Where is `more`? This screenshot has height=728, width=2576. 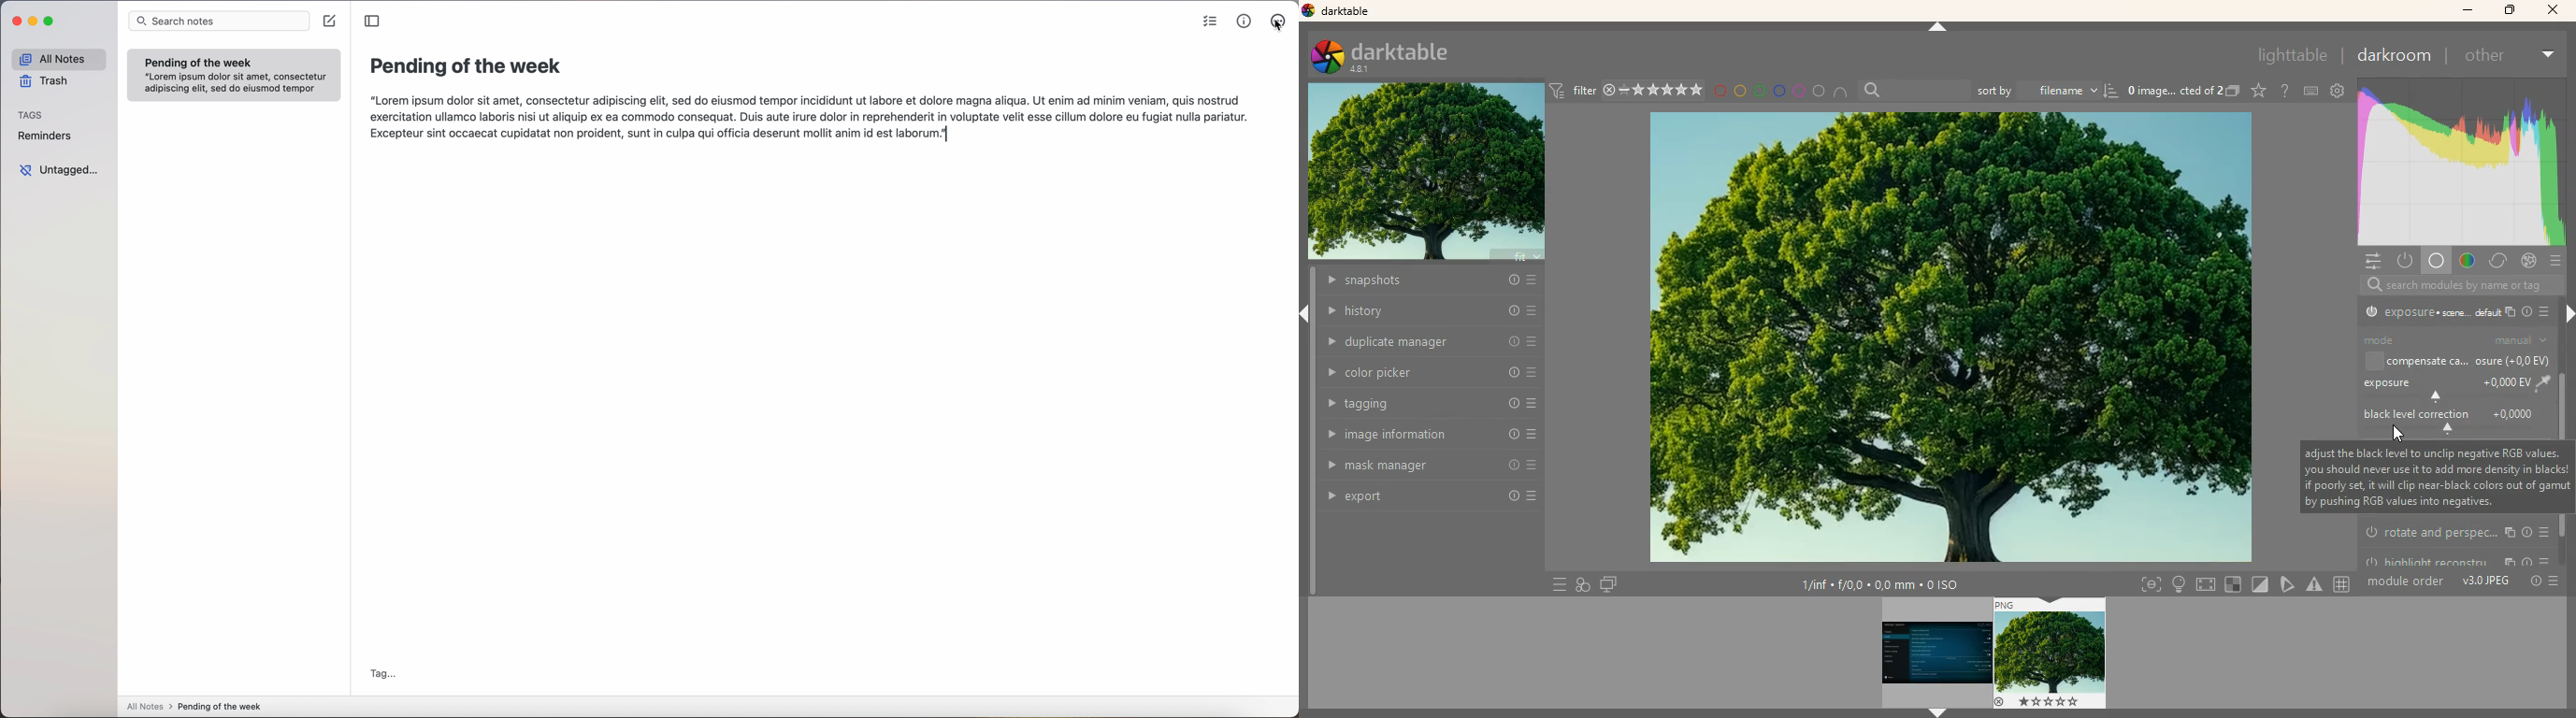 more is located at coordinates (2549, 310).